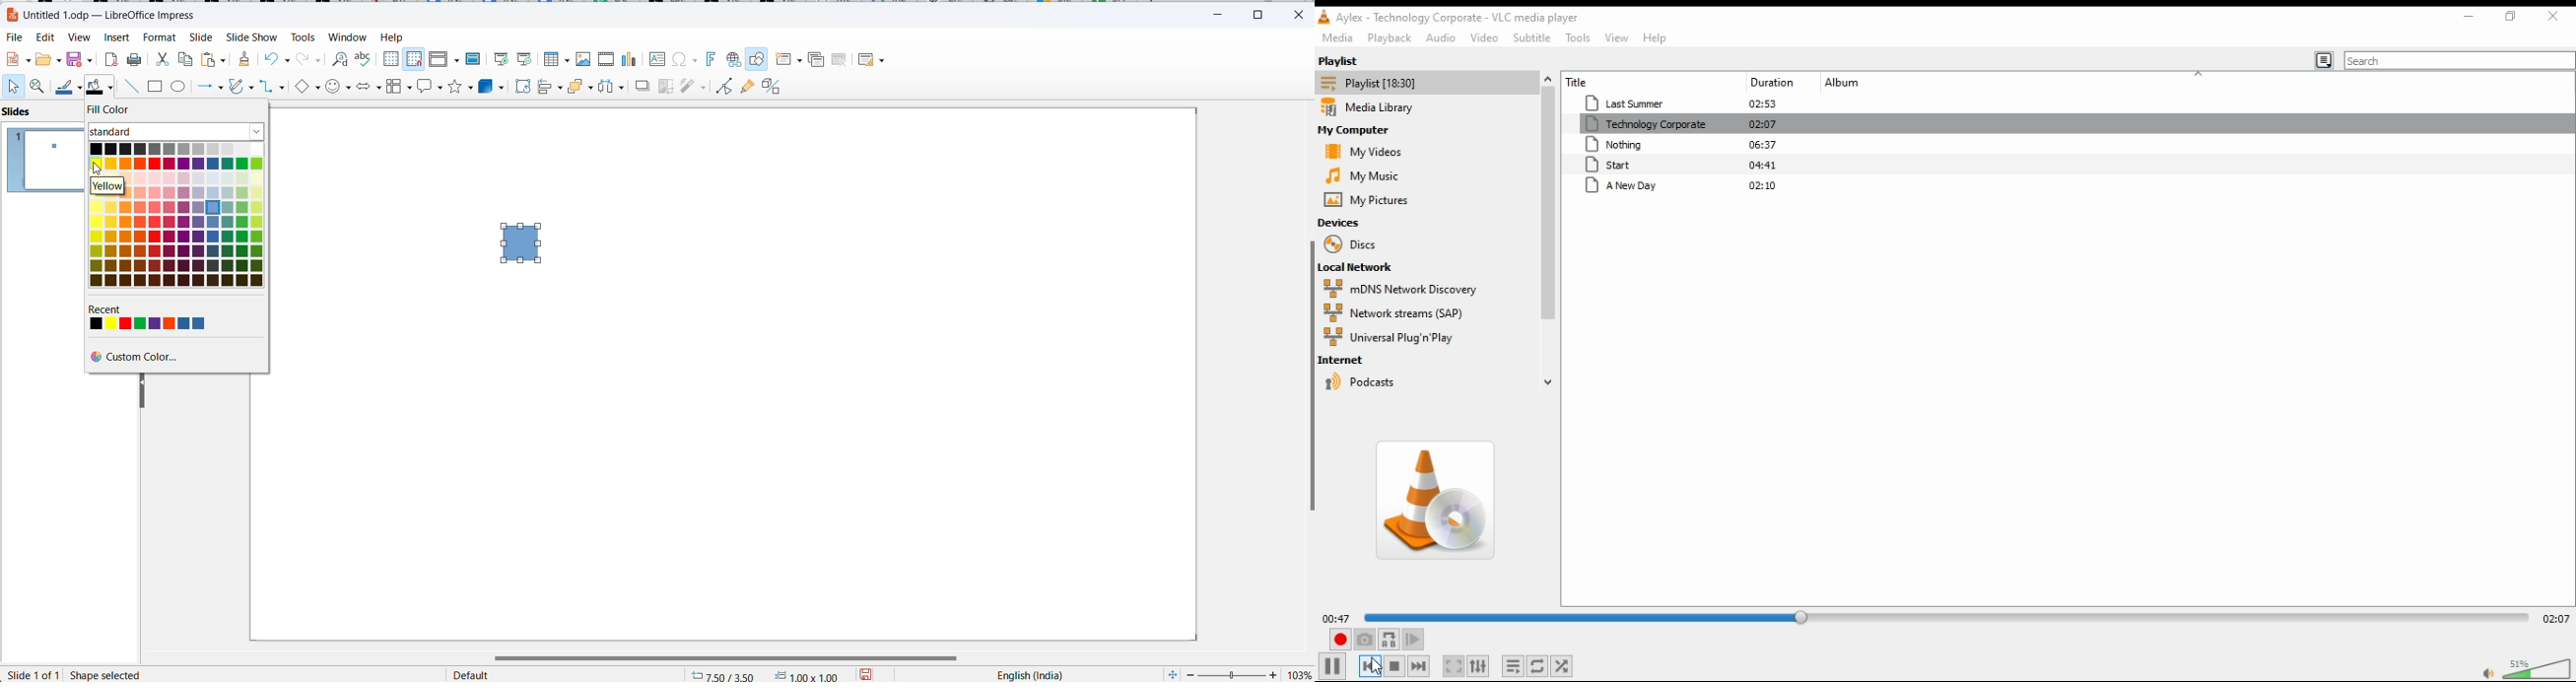  Describe the element at coordinates (159, 38) in the screenshot. I see `Format` at that location.